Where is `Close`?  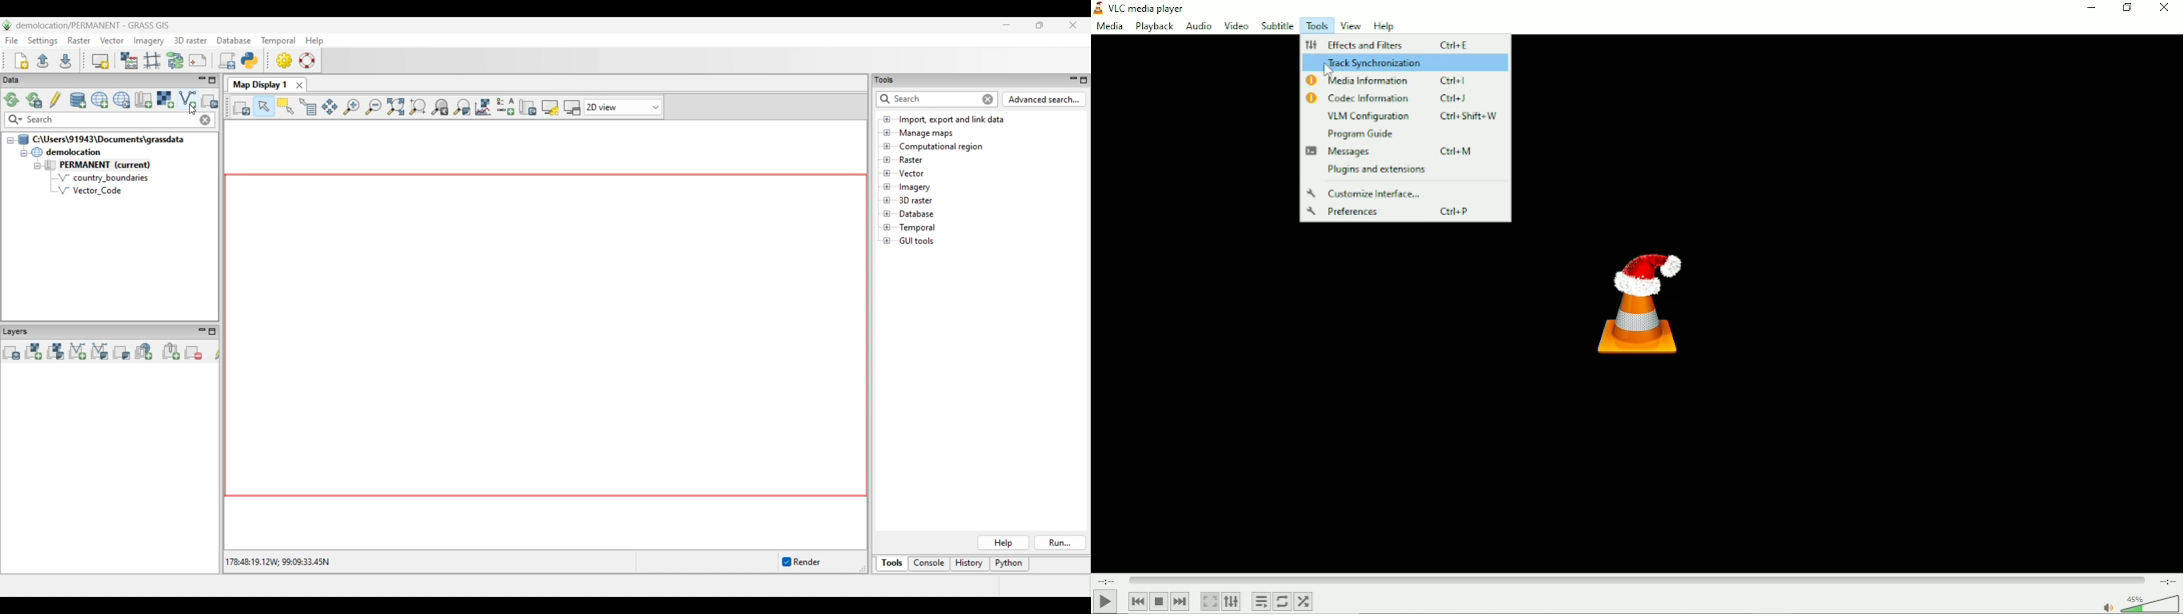
Close is located at coordinates (2166, 8).